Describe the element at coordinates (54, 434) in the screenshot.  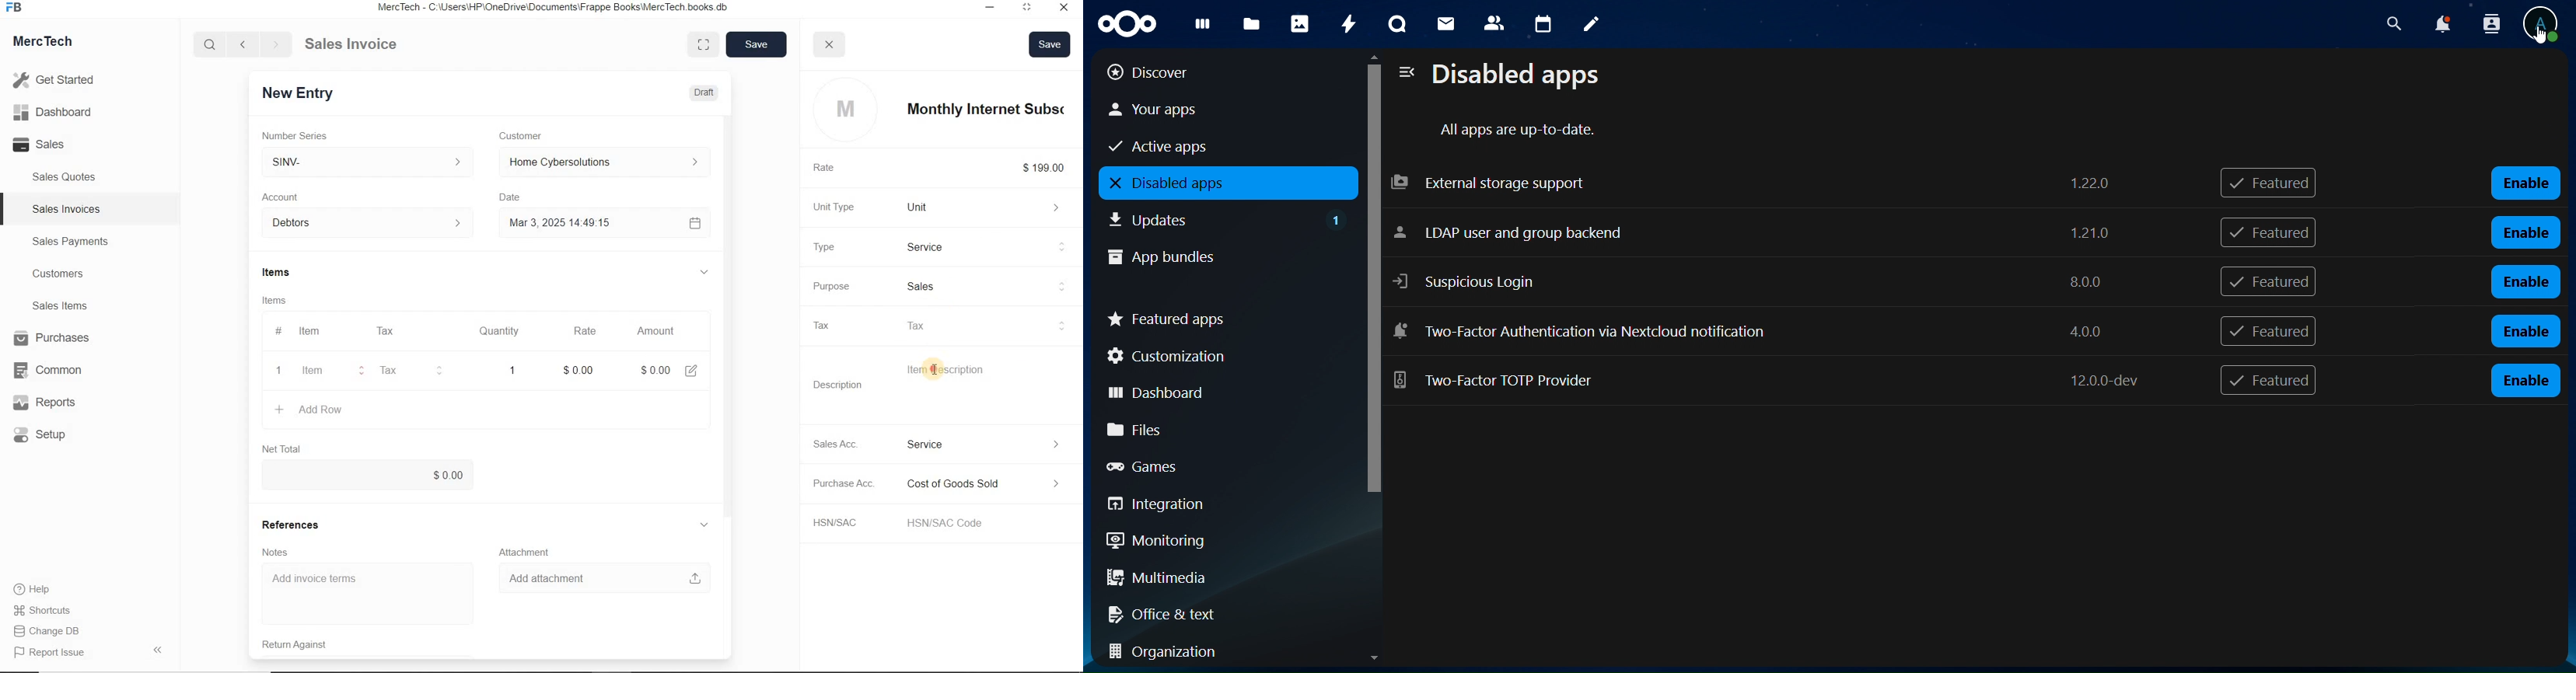
I see `Setup` at that location.